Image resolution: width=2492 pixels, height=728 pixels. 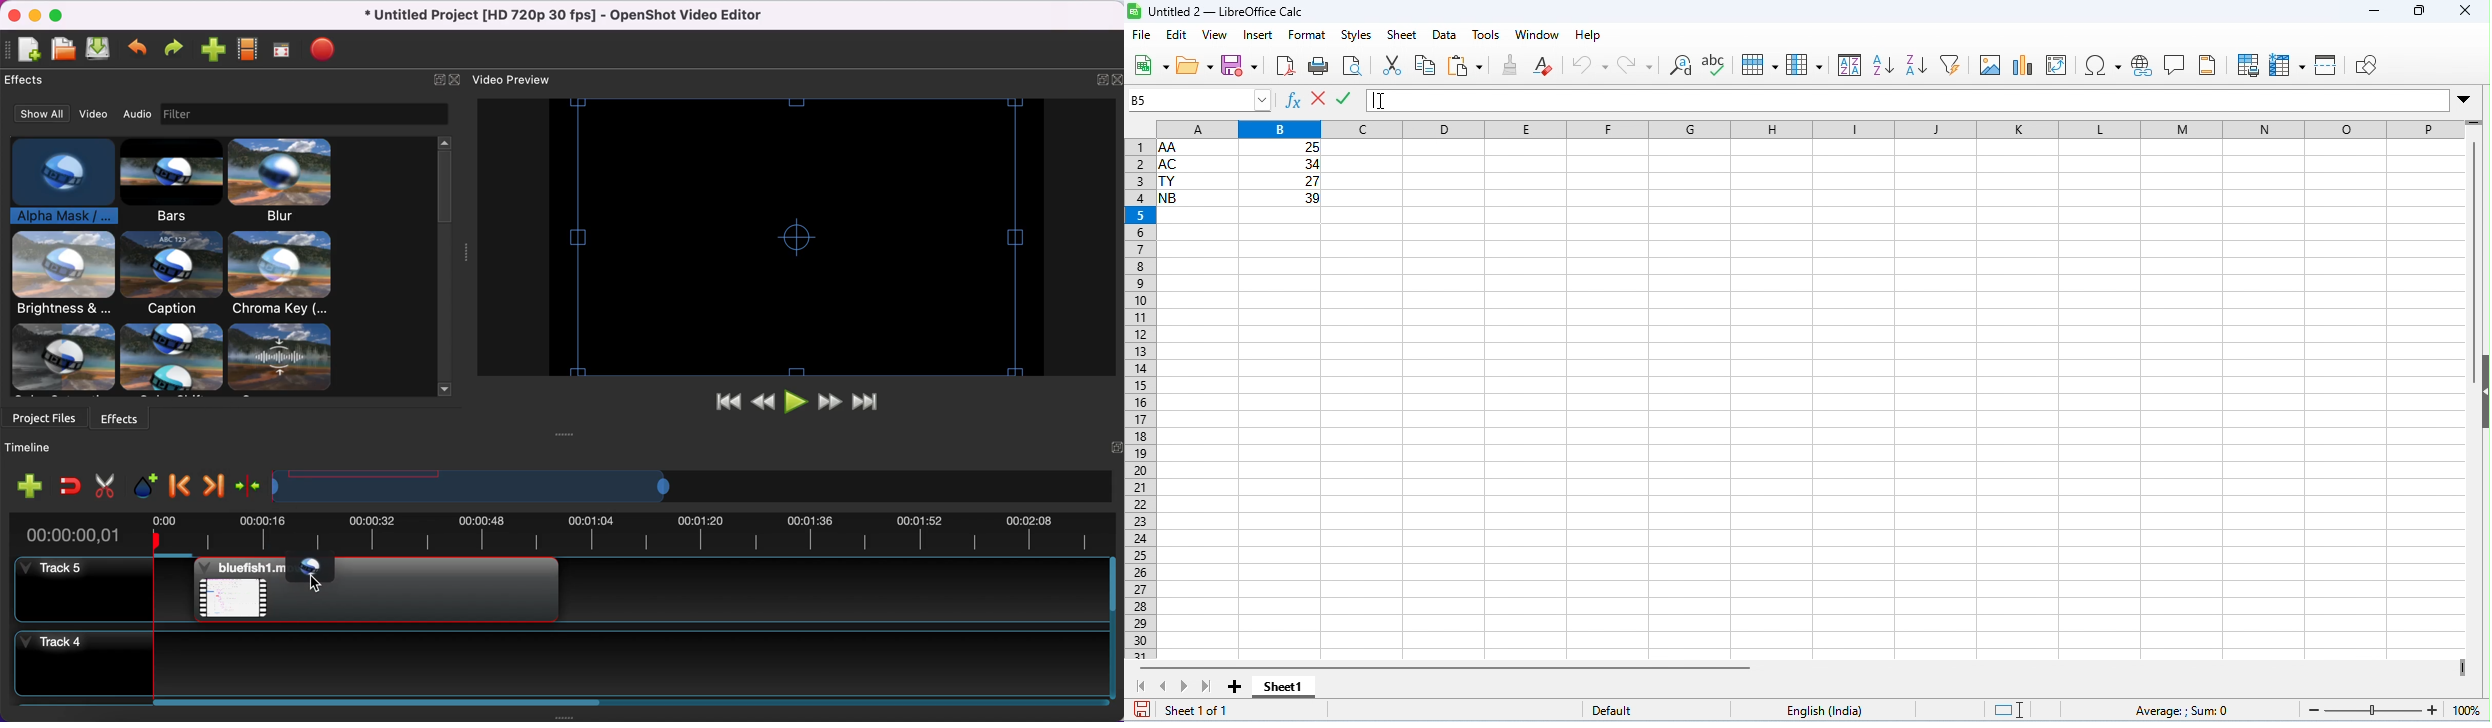 I want to click on window, so click(x=1540, y=35).